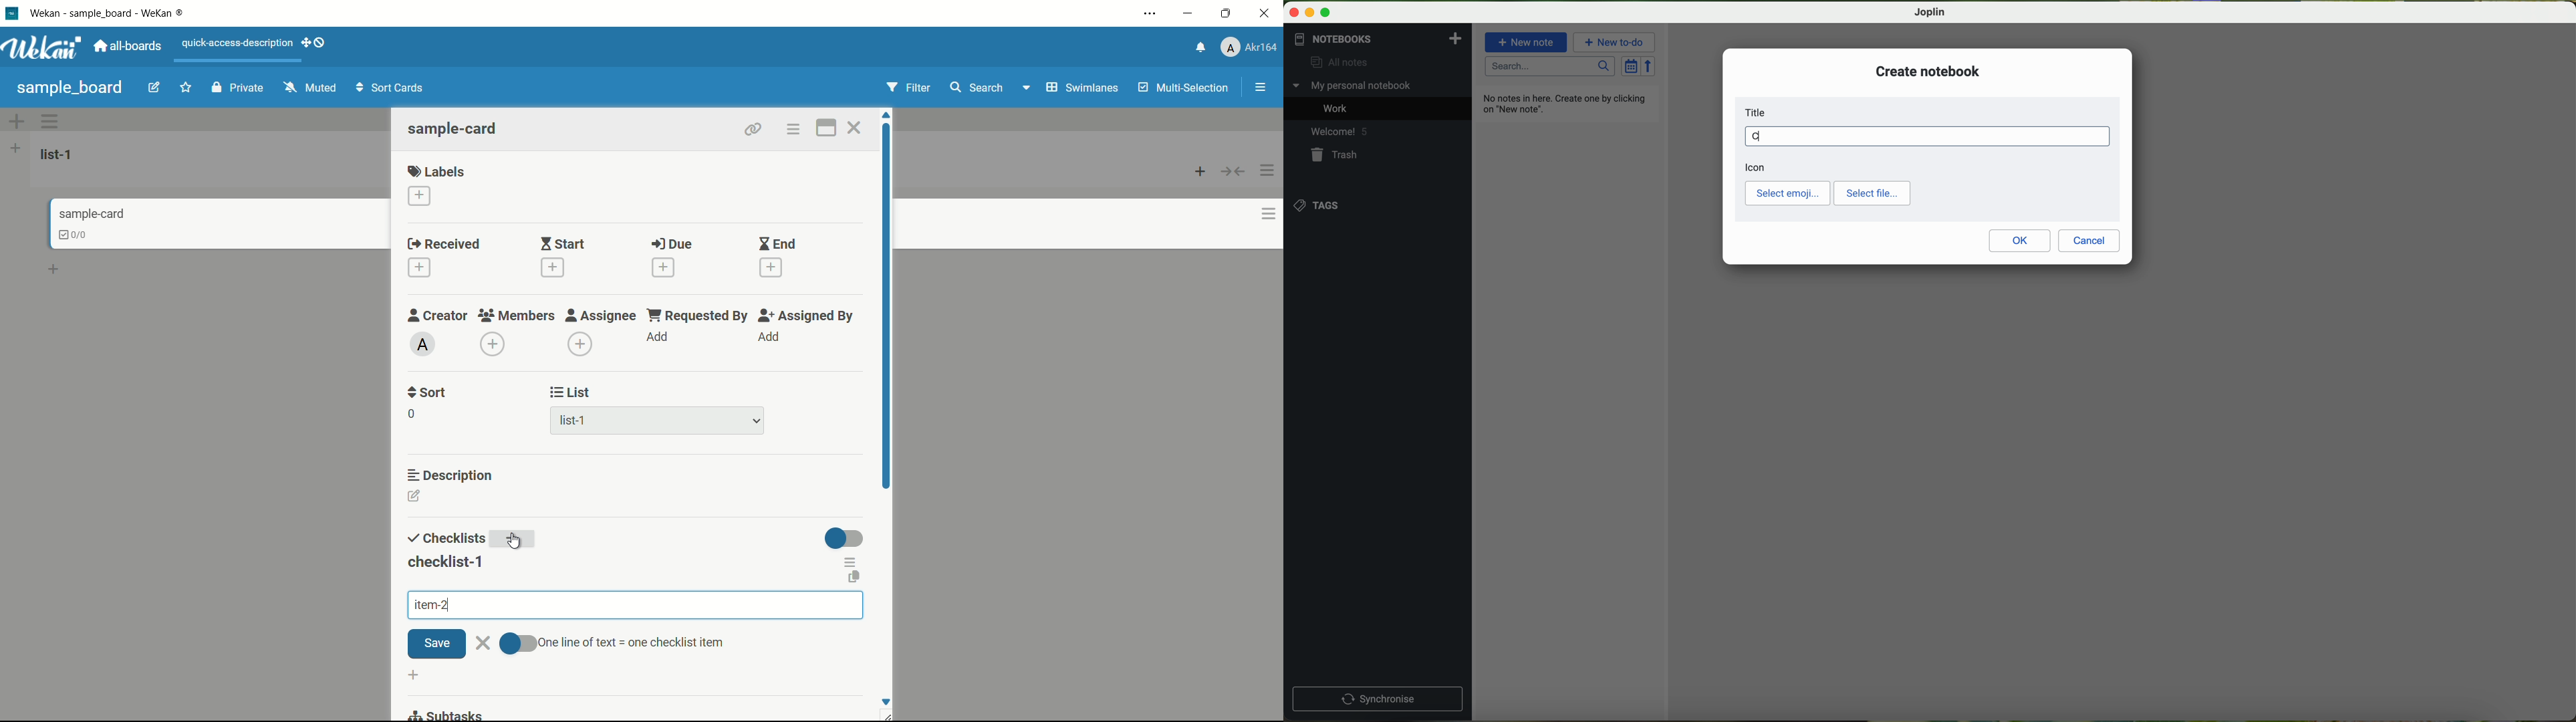  What do you see at coordinates (1652, 67) in the screenshot?
I see `` at bounding box center [1652, 67].